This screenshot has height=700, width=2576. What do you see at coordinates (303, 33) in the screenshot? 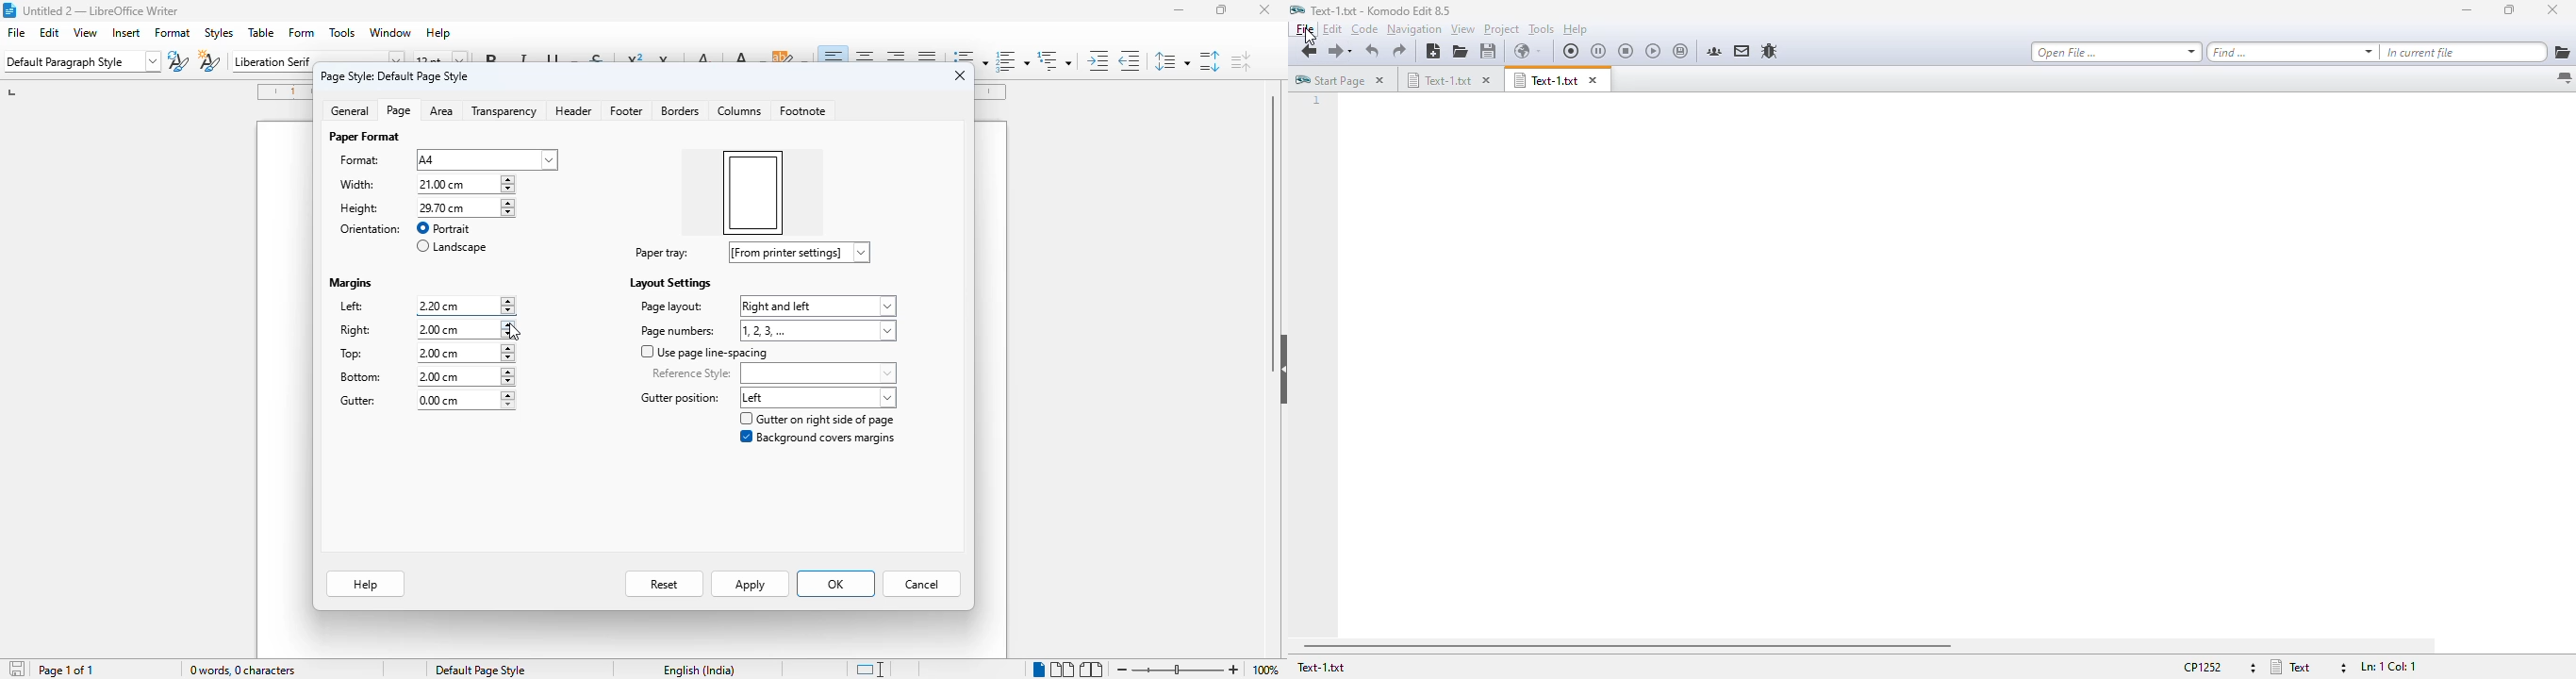
I see `form` at bounding box center [303, 33].